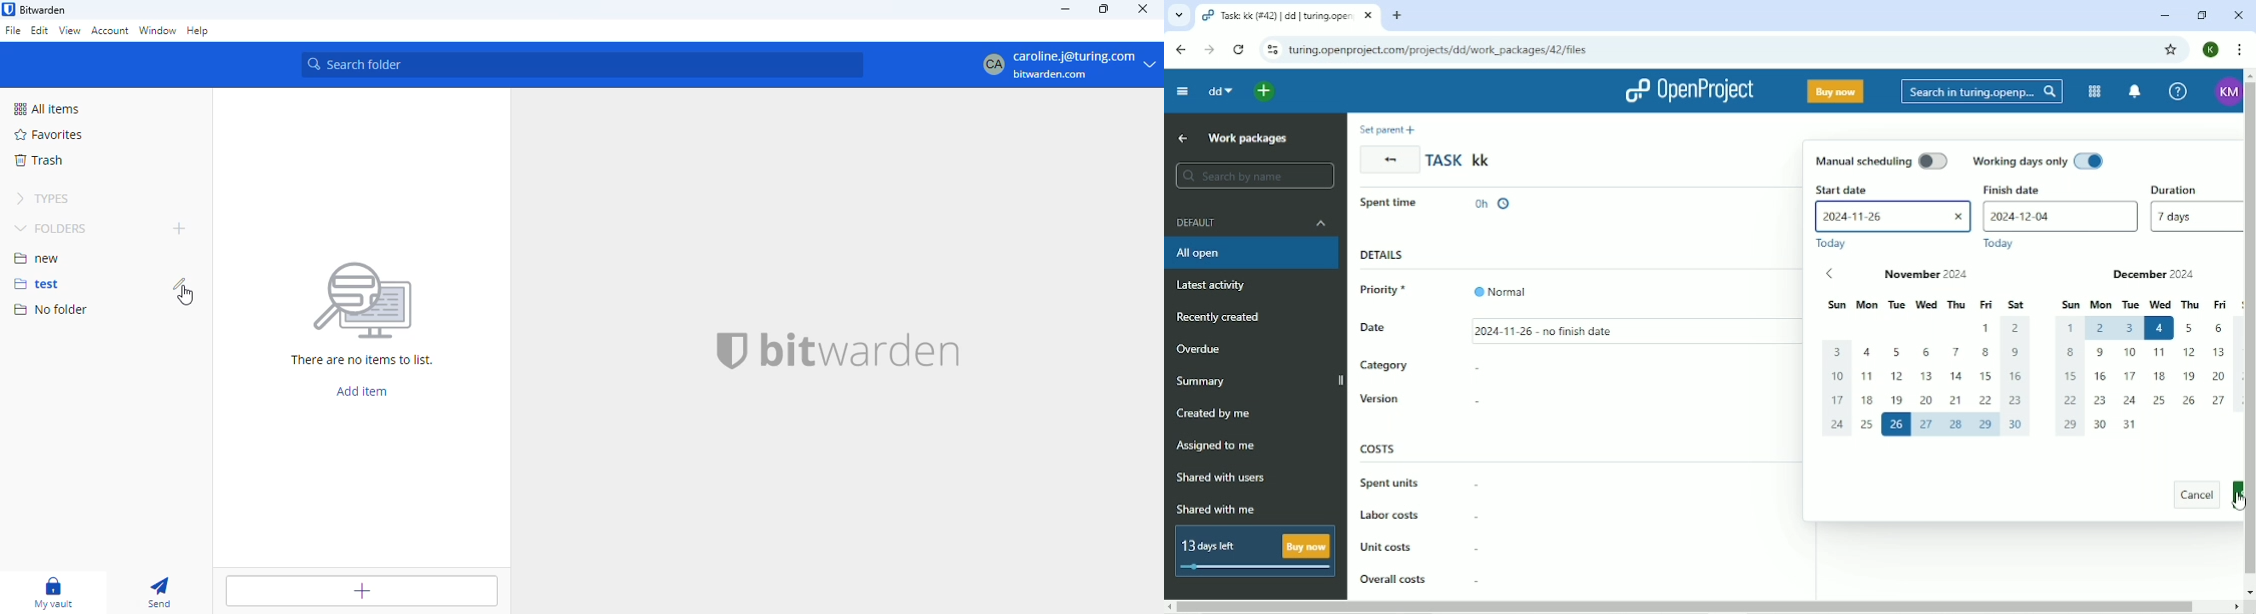 The height and width of the screenshot is (616, 2268). What do you see at coordinates (1881, 160) in the screenshot?
I see `Manual scheduling` at bounding box center [1881, 160].